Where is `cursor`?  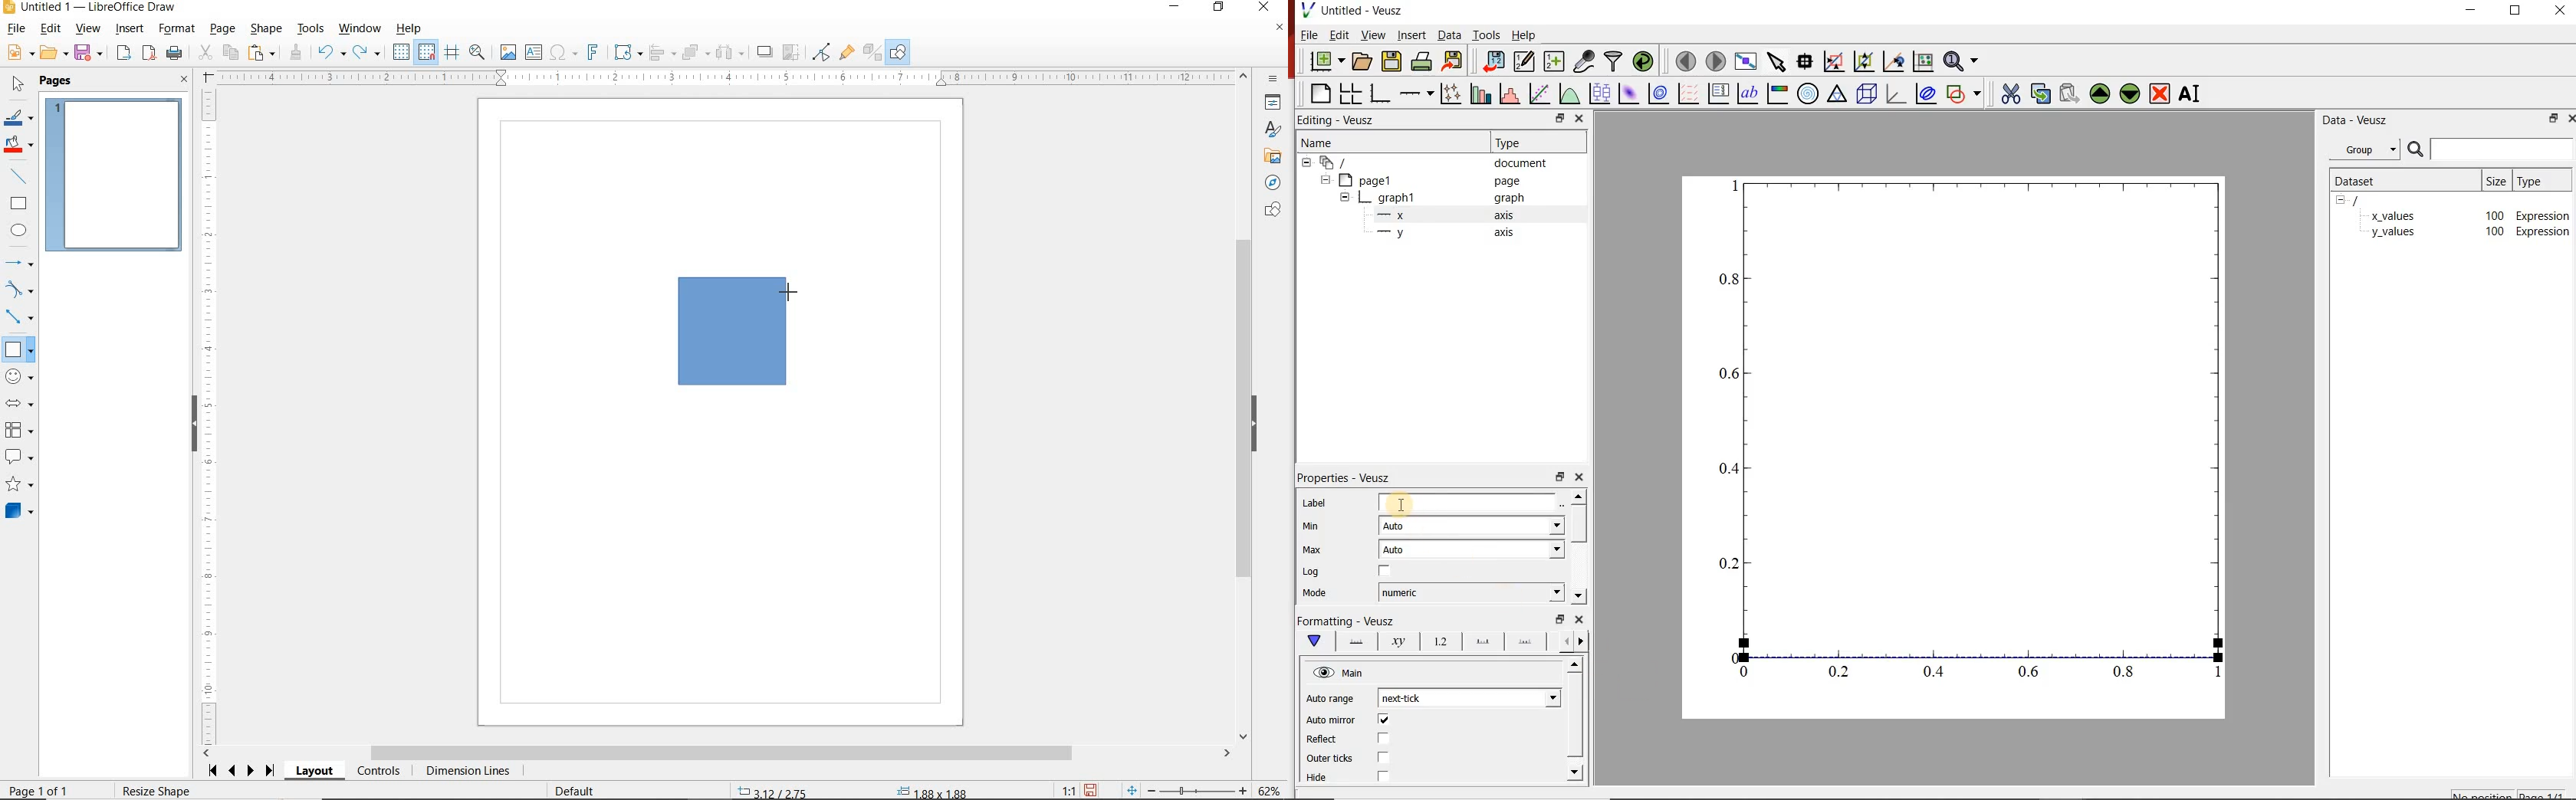
cursor is located at coordinates (787, 290).